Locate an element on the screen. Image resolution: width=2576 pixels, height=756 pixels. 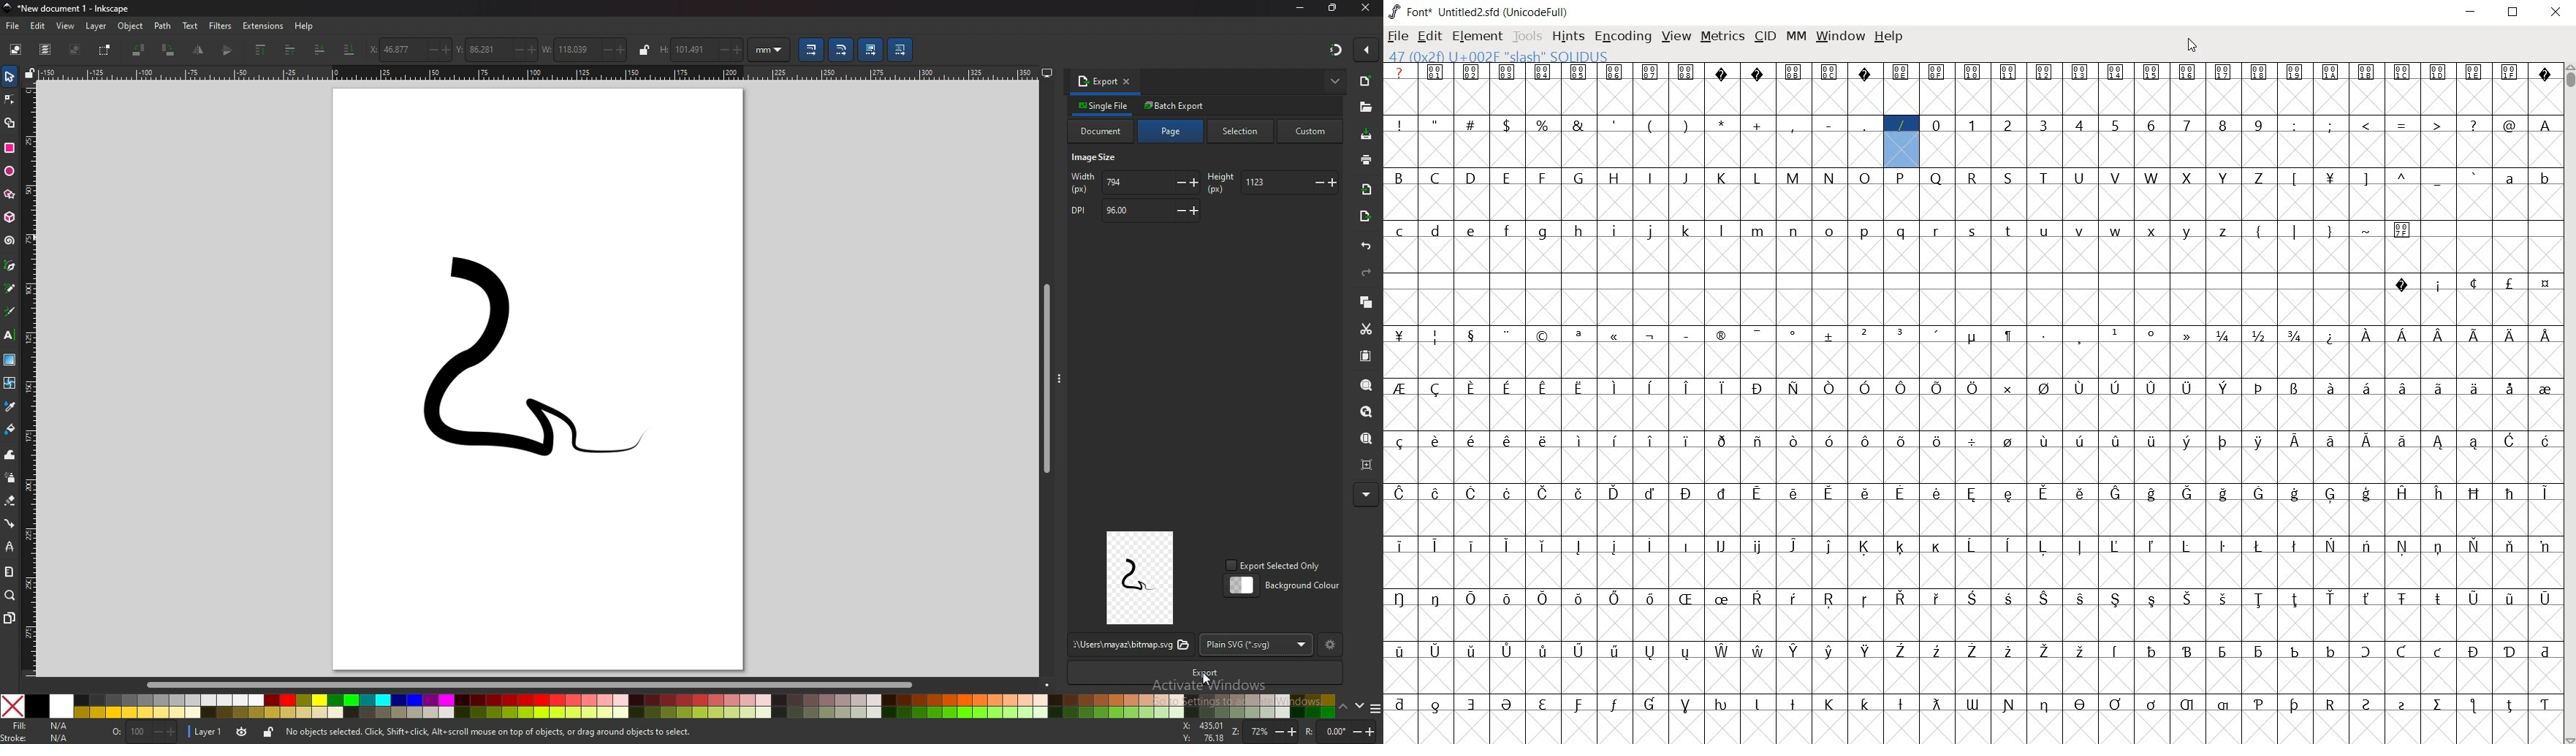
glyph is located at coordinates (1507, 493).